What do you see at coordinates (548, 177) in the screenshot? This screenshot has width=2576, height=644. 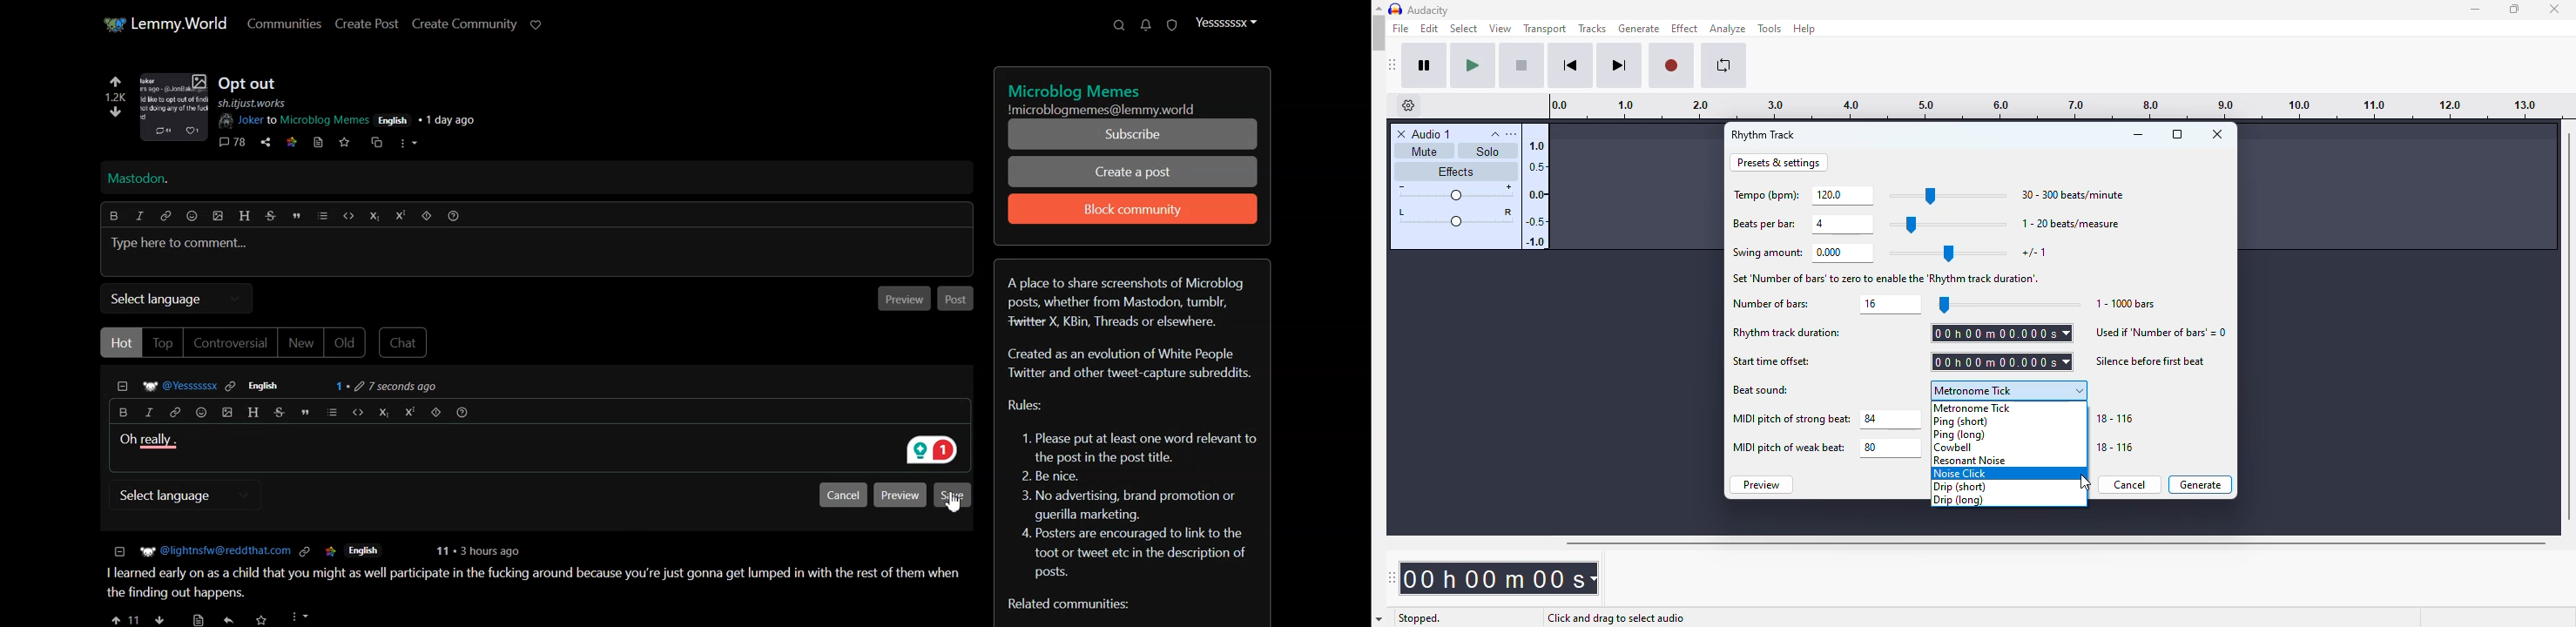 I see `Mastodon Hyperlink ` at bounding box center [548, 177].